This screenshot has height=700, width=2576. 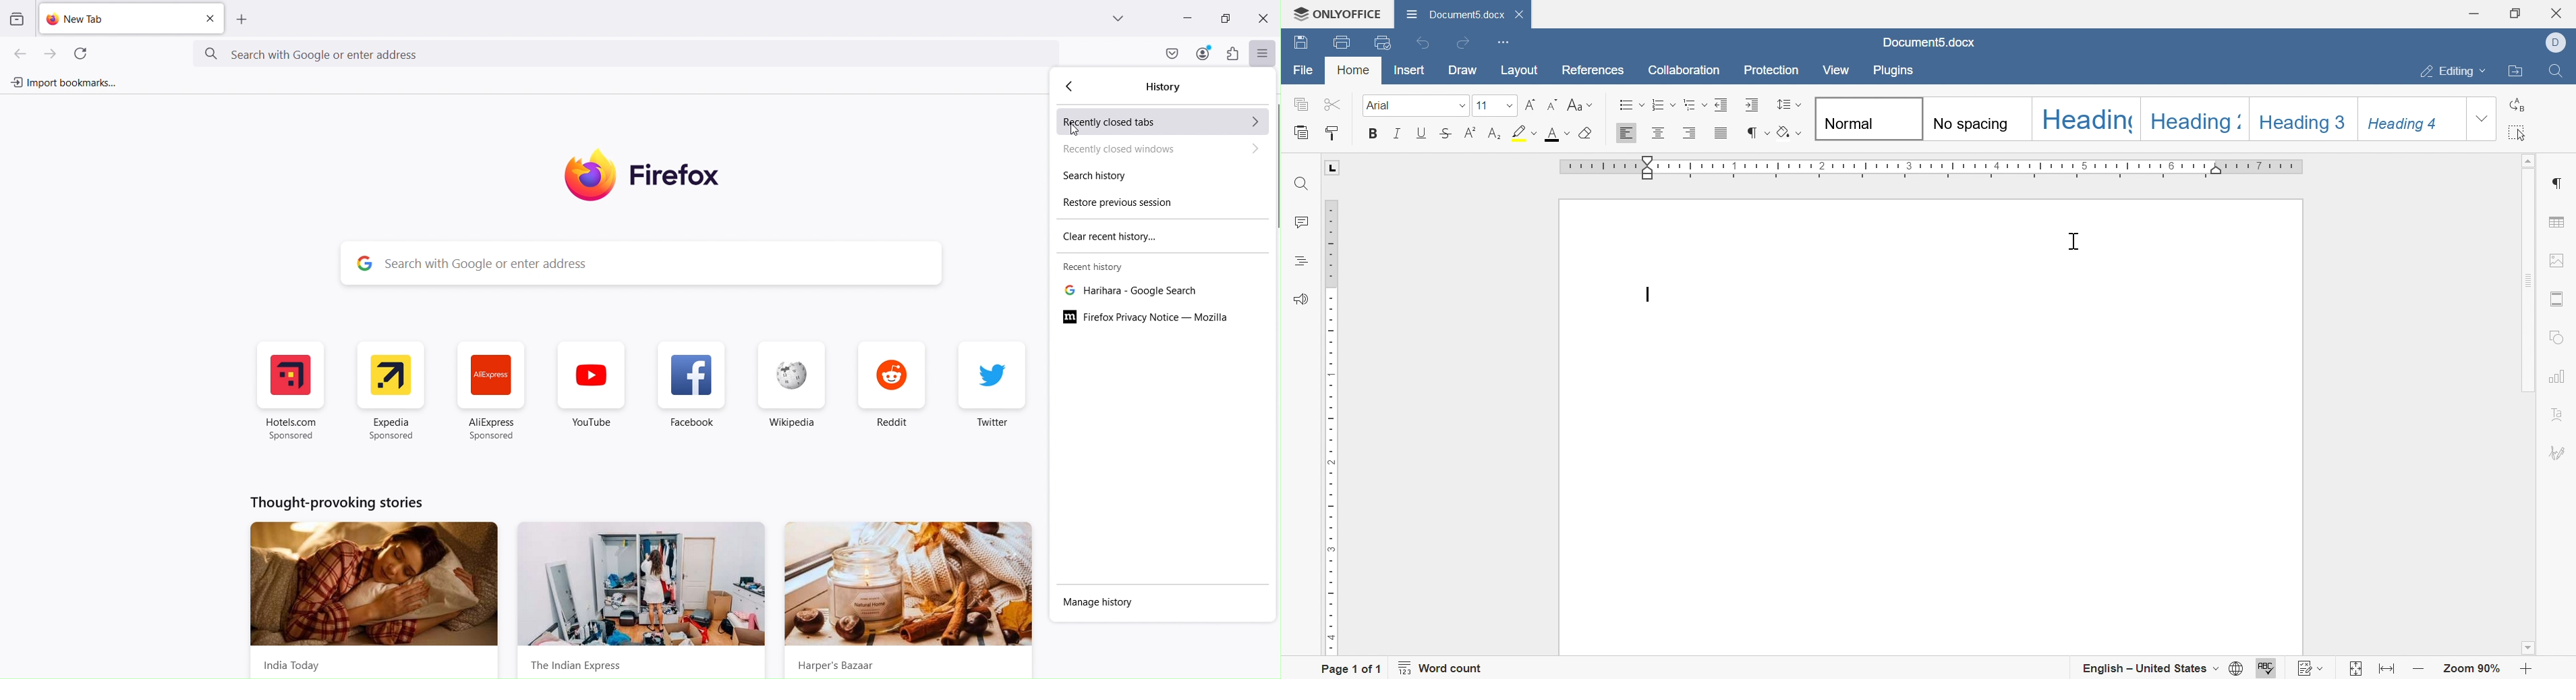 What do you see at coordinates (2388, 670) in the screenshot?
I see `fit to width` at bounding box center [2388, 670].